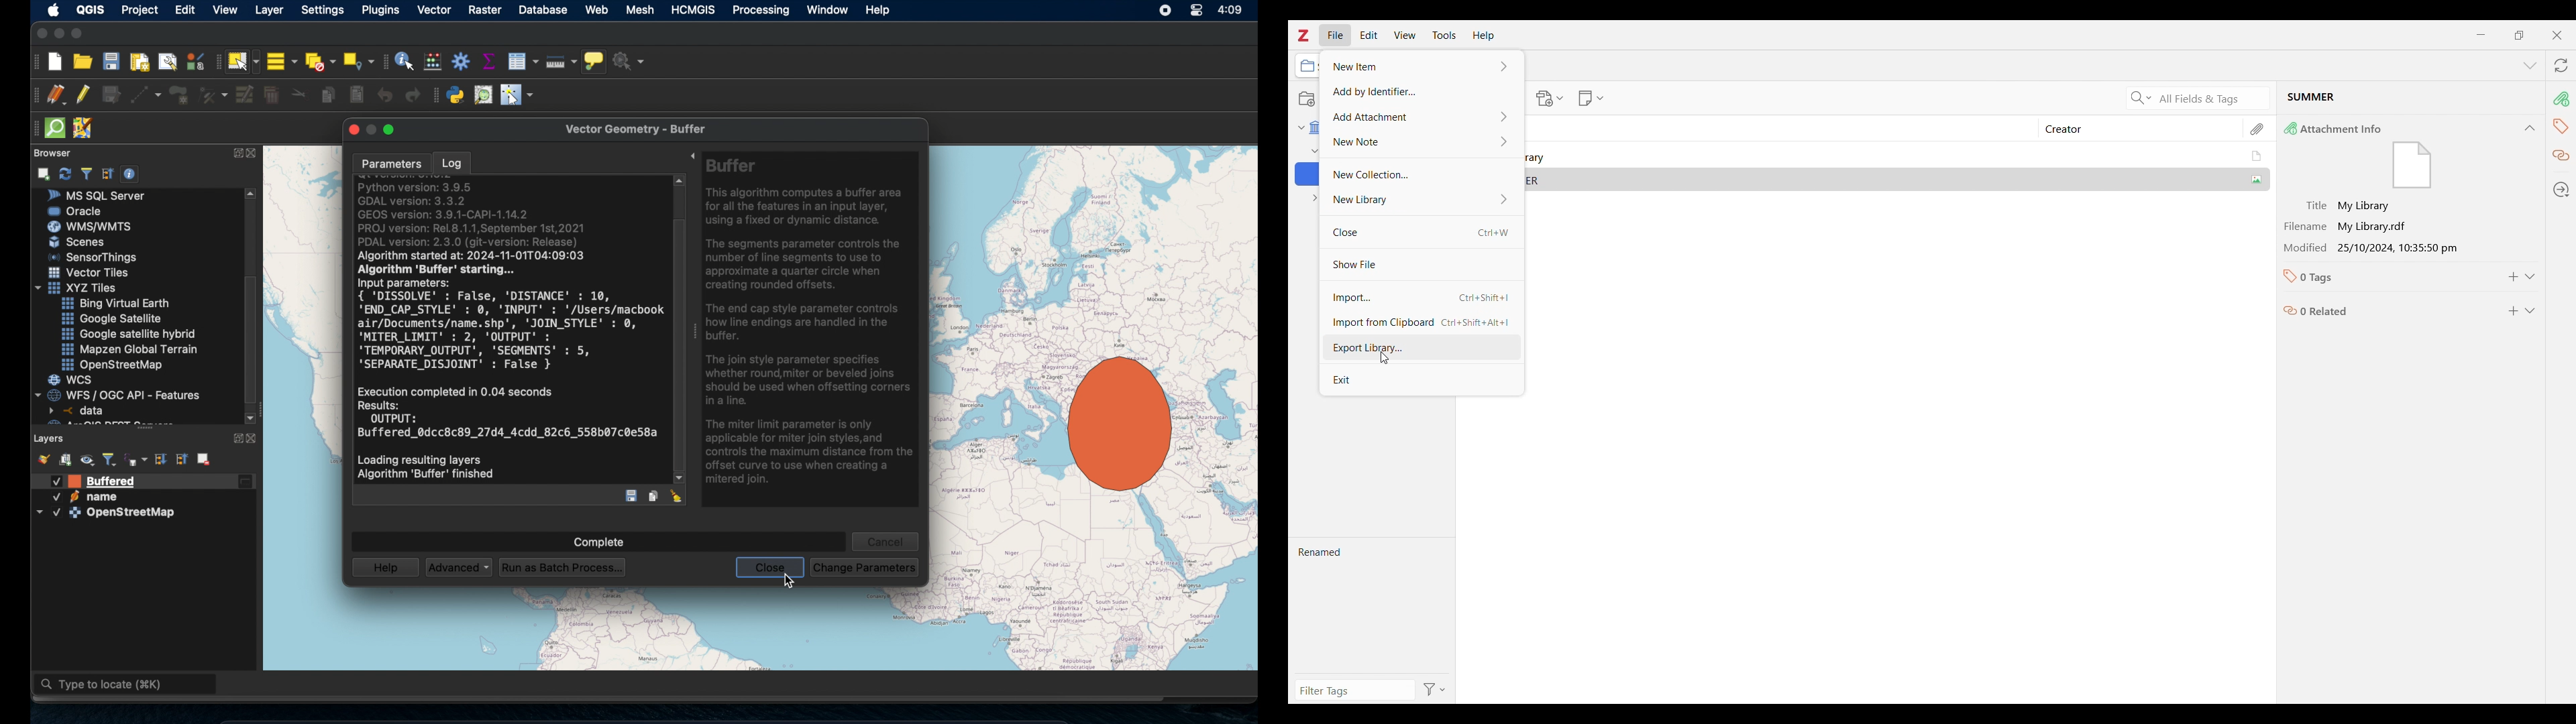  Describe the element at coordinates (105, 482) in the screenshot. I see `buffered layer` at that location.